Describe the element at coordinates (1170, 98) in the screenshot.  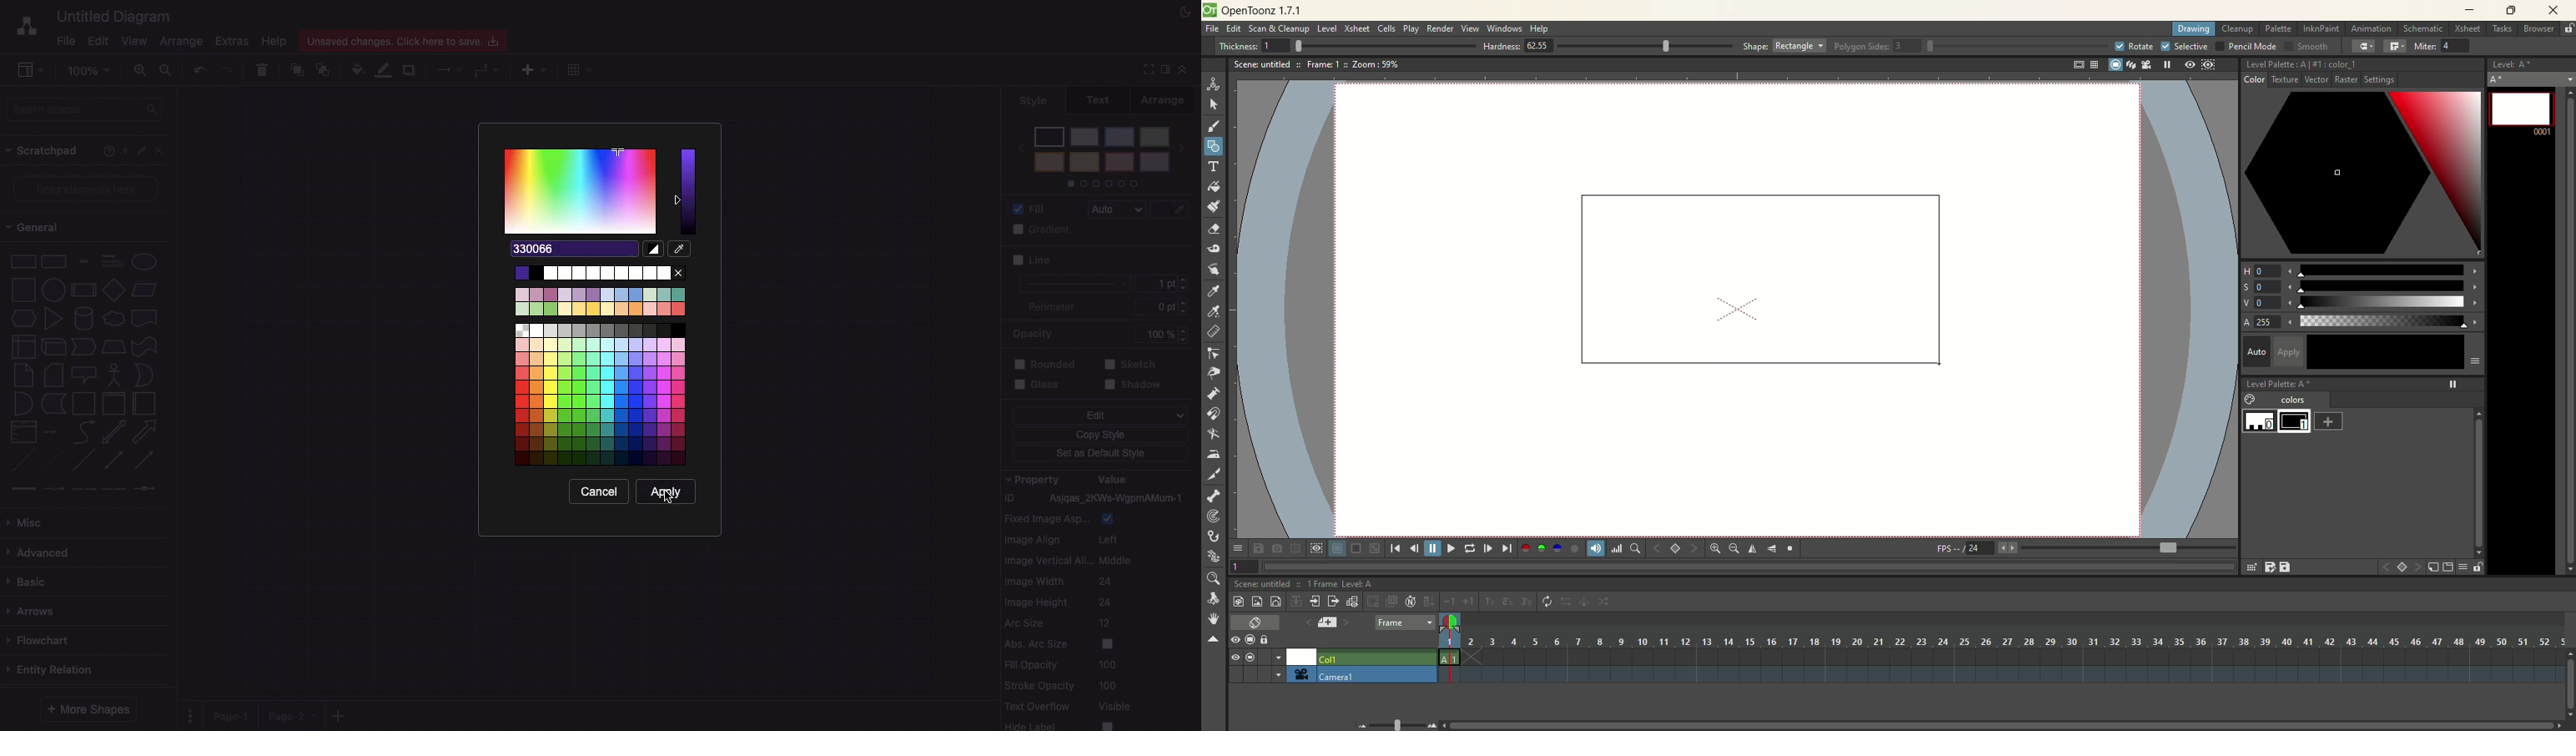
I see `Arrange` at that location.